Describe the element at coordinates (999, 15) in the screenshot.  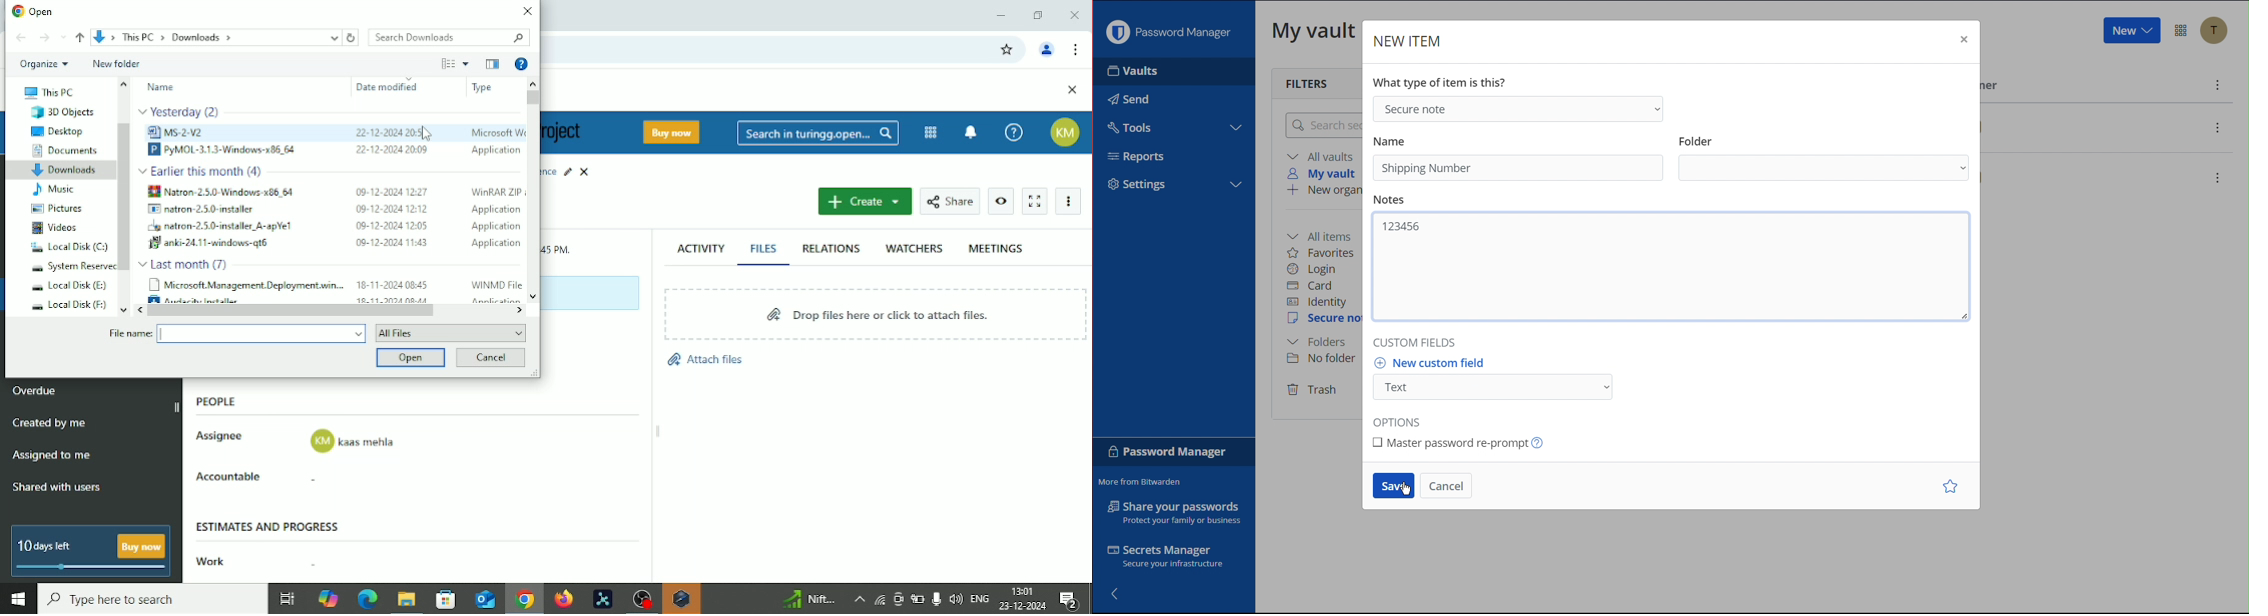
I see `Minimize` at that location.